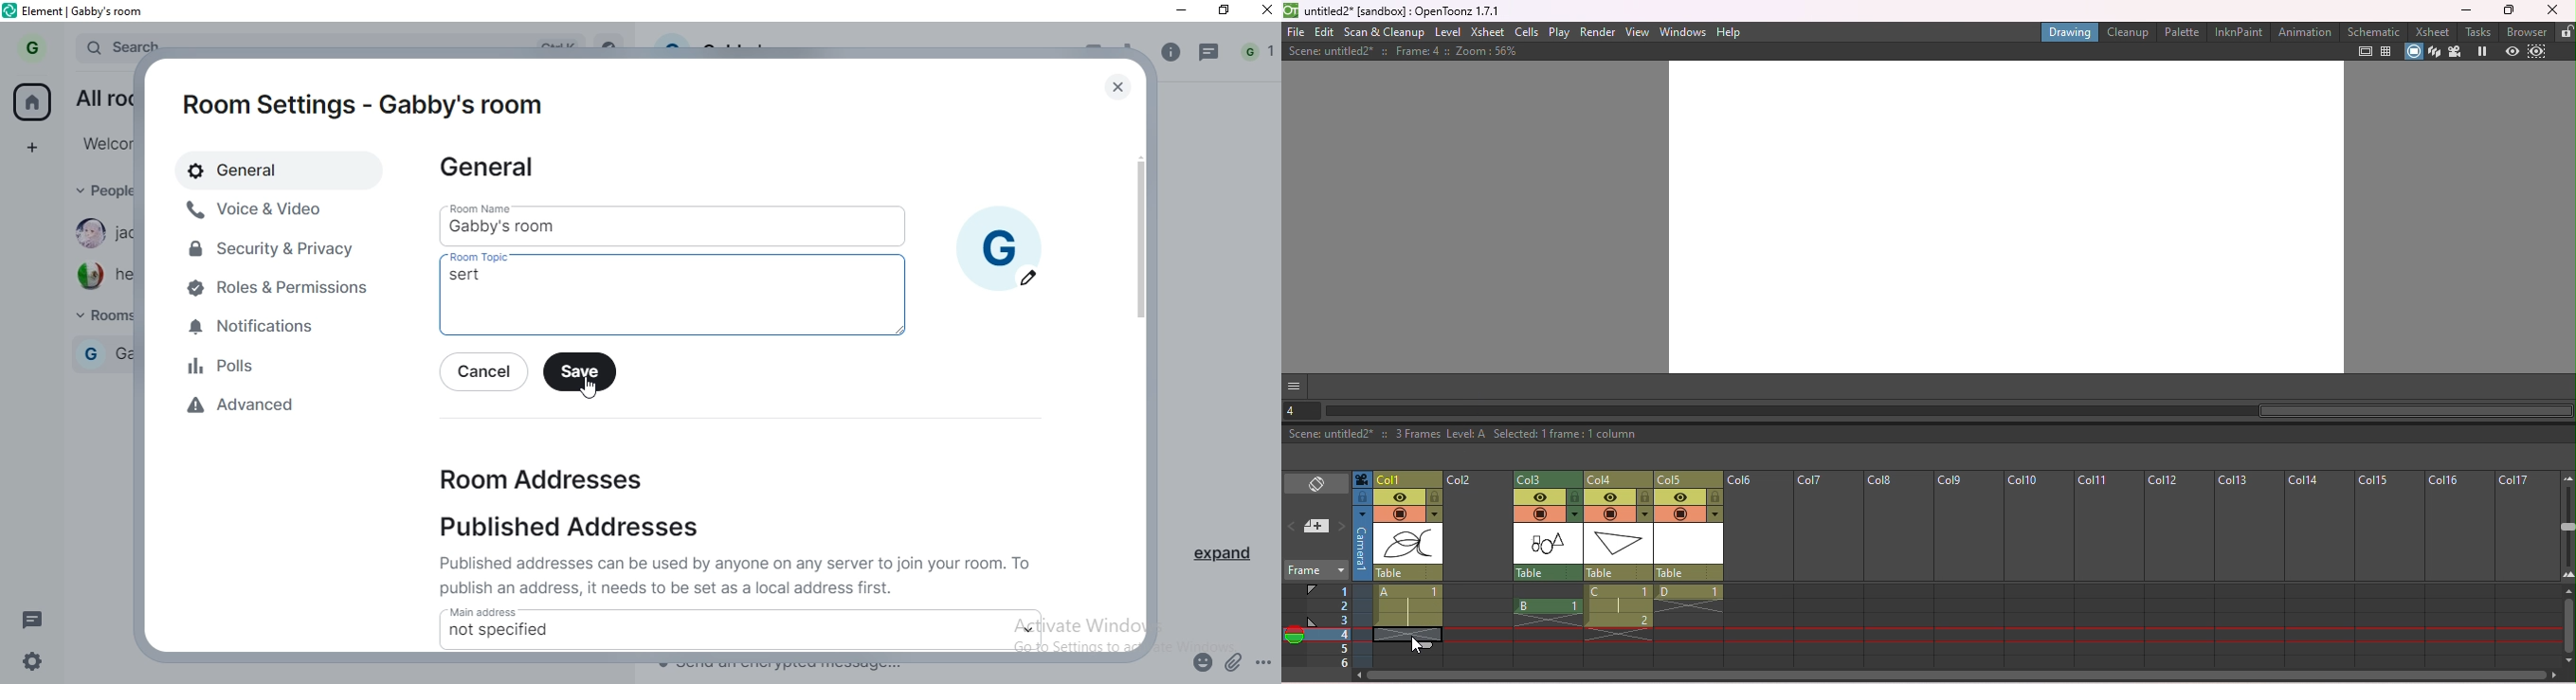 The image size is (2576, 700). I want to click on Schematic, so click(2374, 31).